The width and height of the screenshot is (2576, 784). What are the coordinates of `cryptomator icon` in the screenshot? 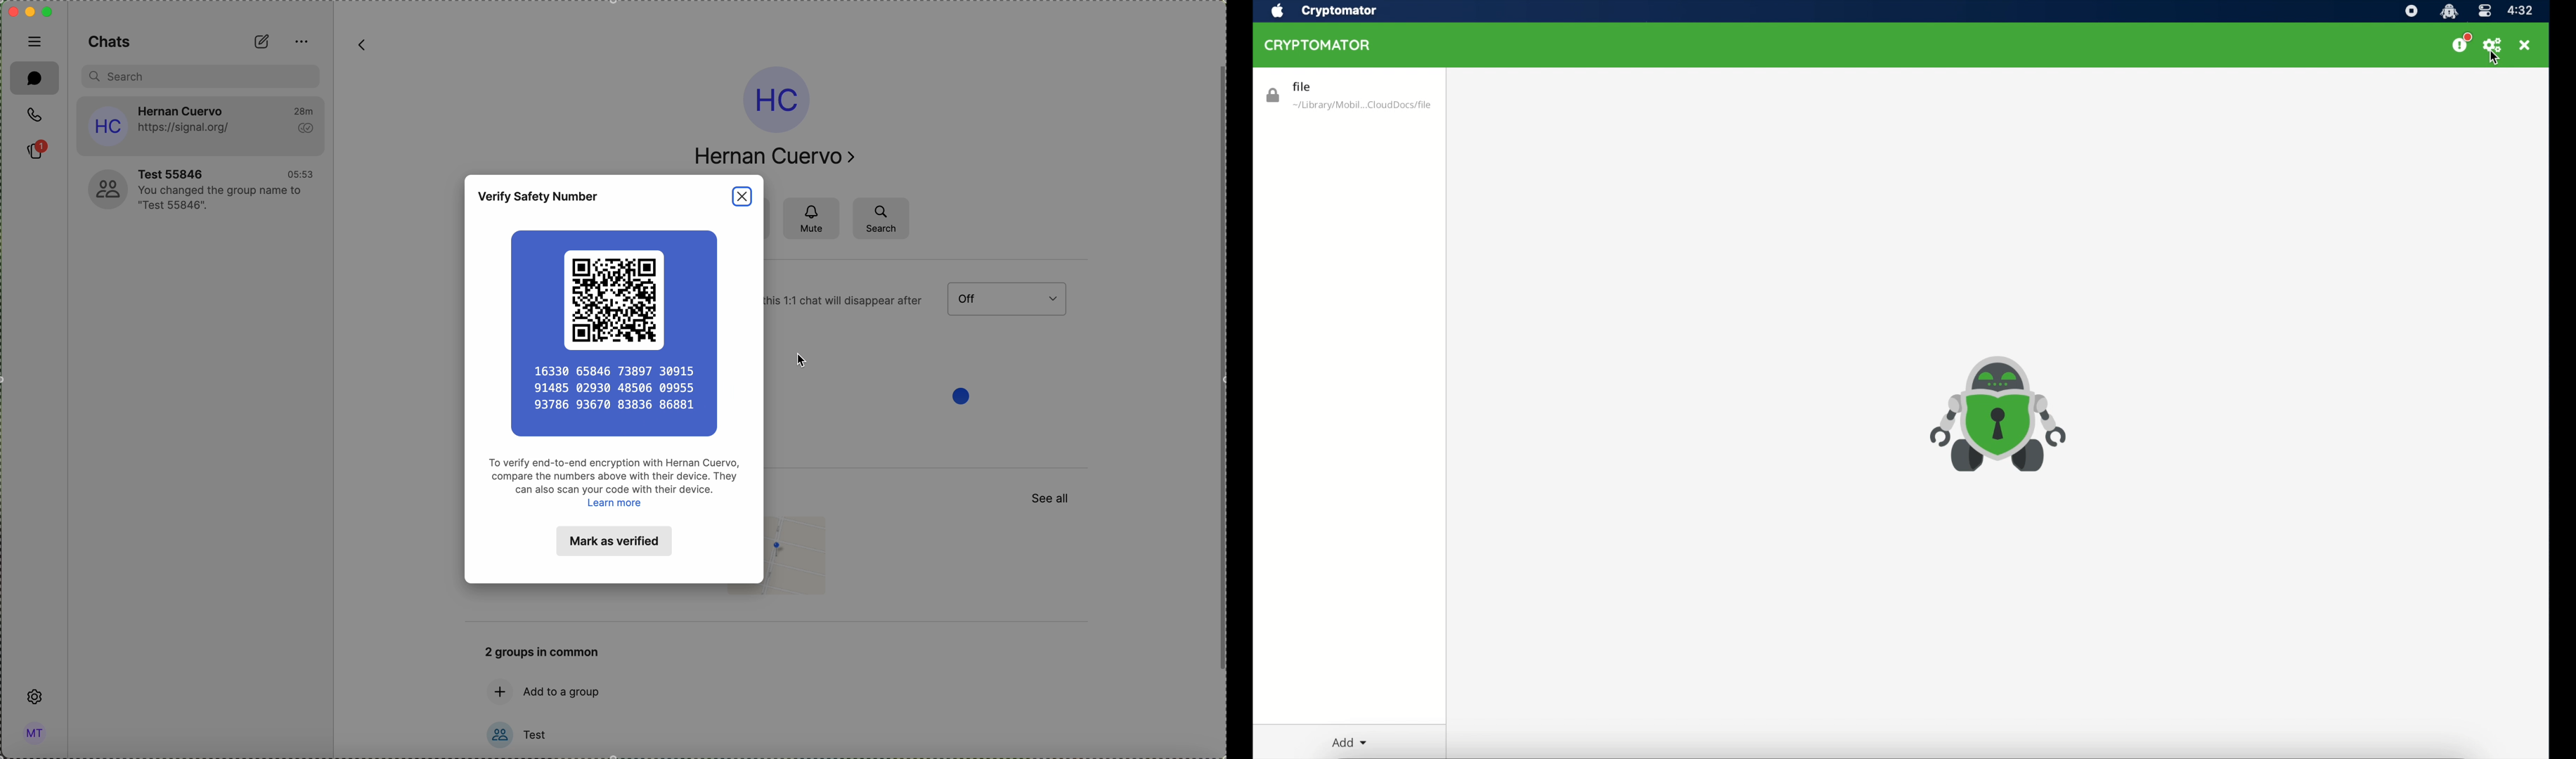 It's located at (2004, 414).